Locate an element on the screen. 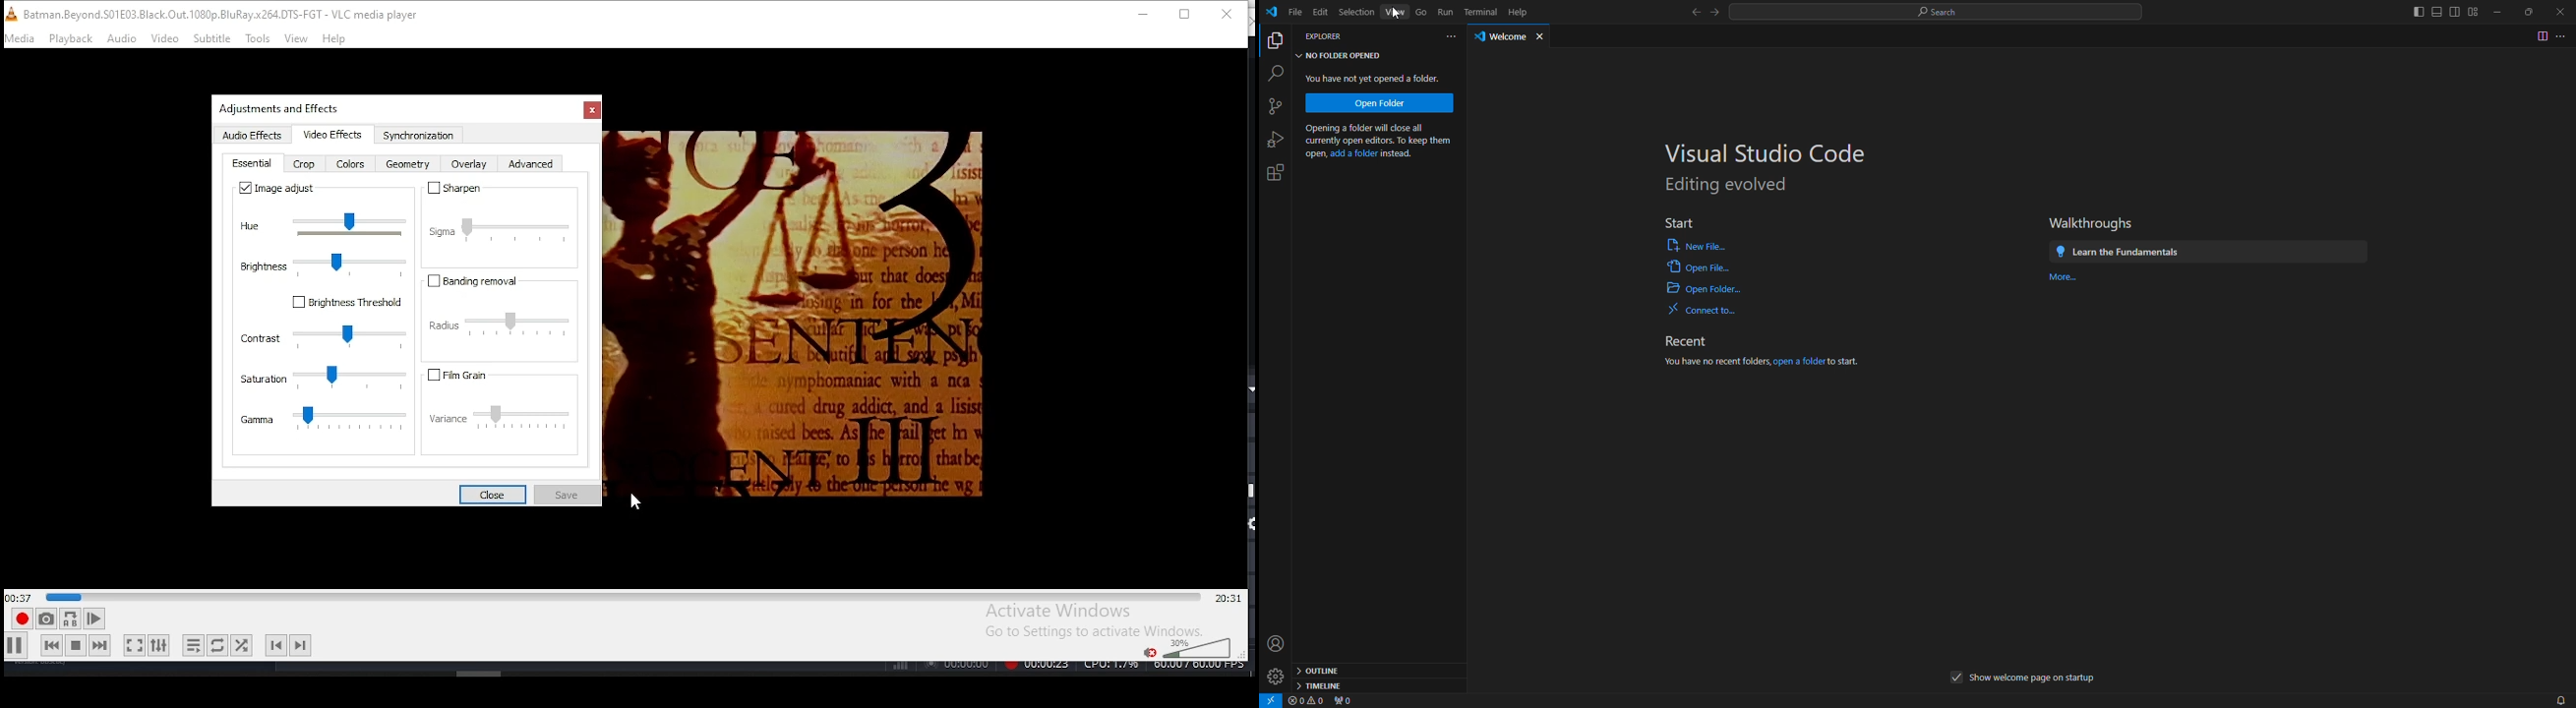 The width and height of the screenshot is (2576, 728). color is located at coordinates (350, 165).